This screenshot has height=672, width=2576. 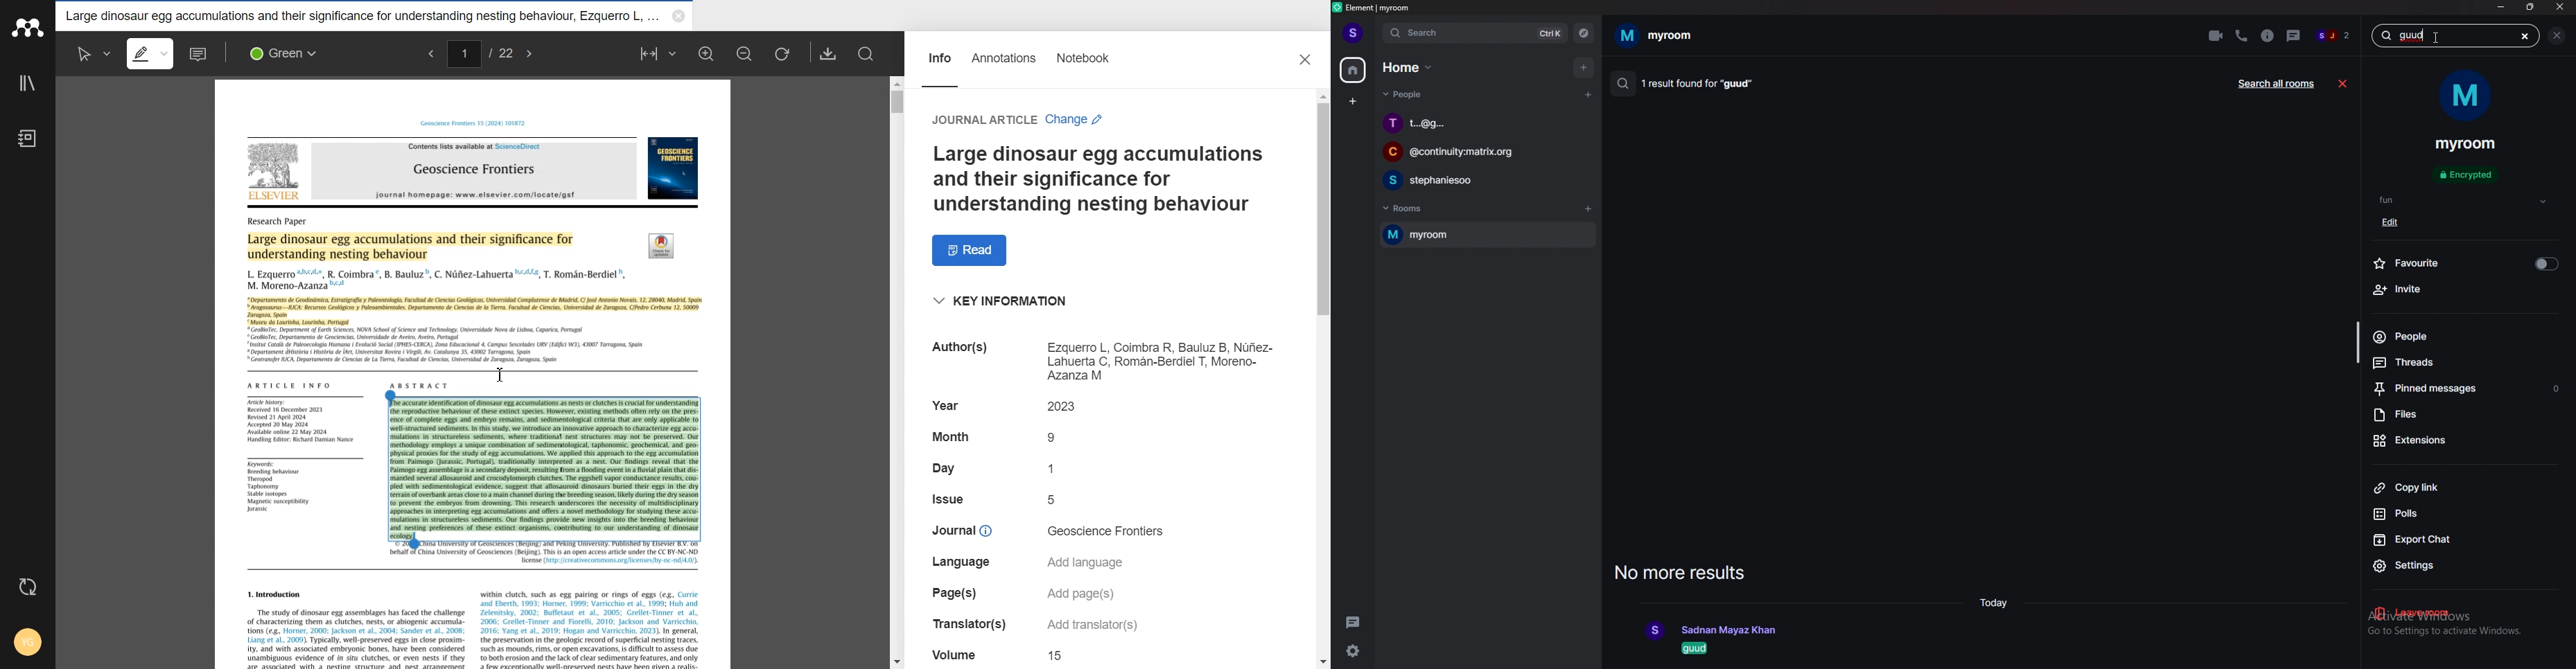 What do you see at coordinates (1004, 66) in the screenshot?
I see `Annotations` at bounding box center [1004, 66].